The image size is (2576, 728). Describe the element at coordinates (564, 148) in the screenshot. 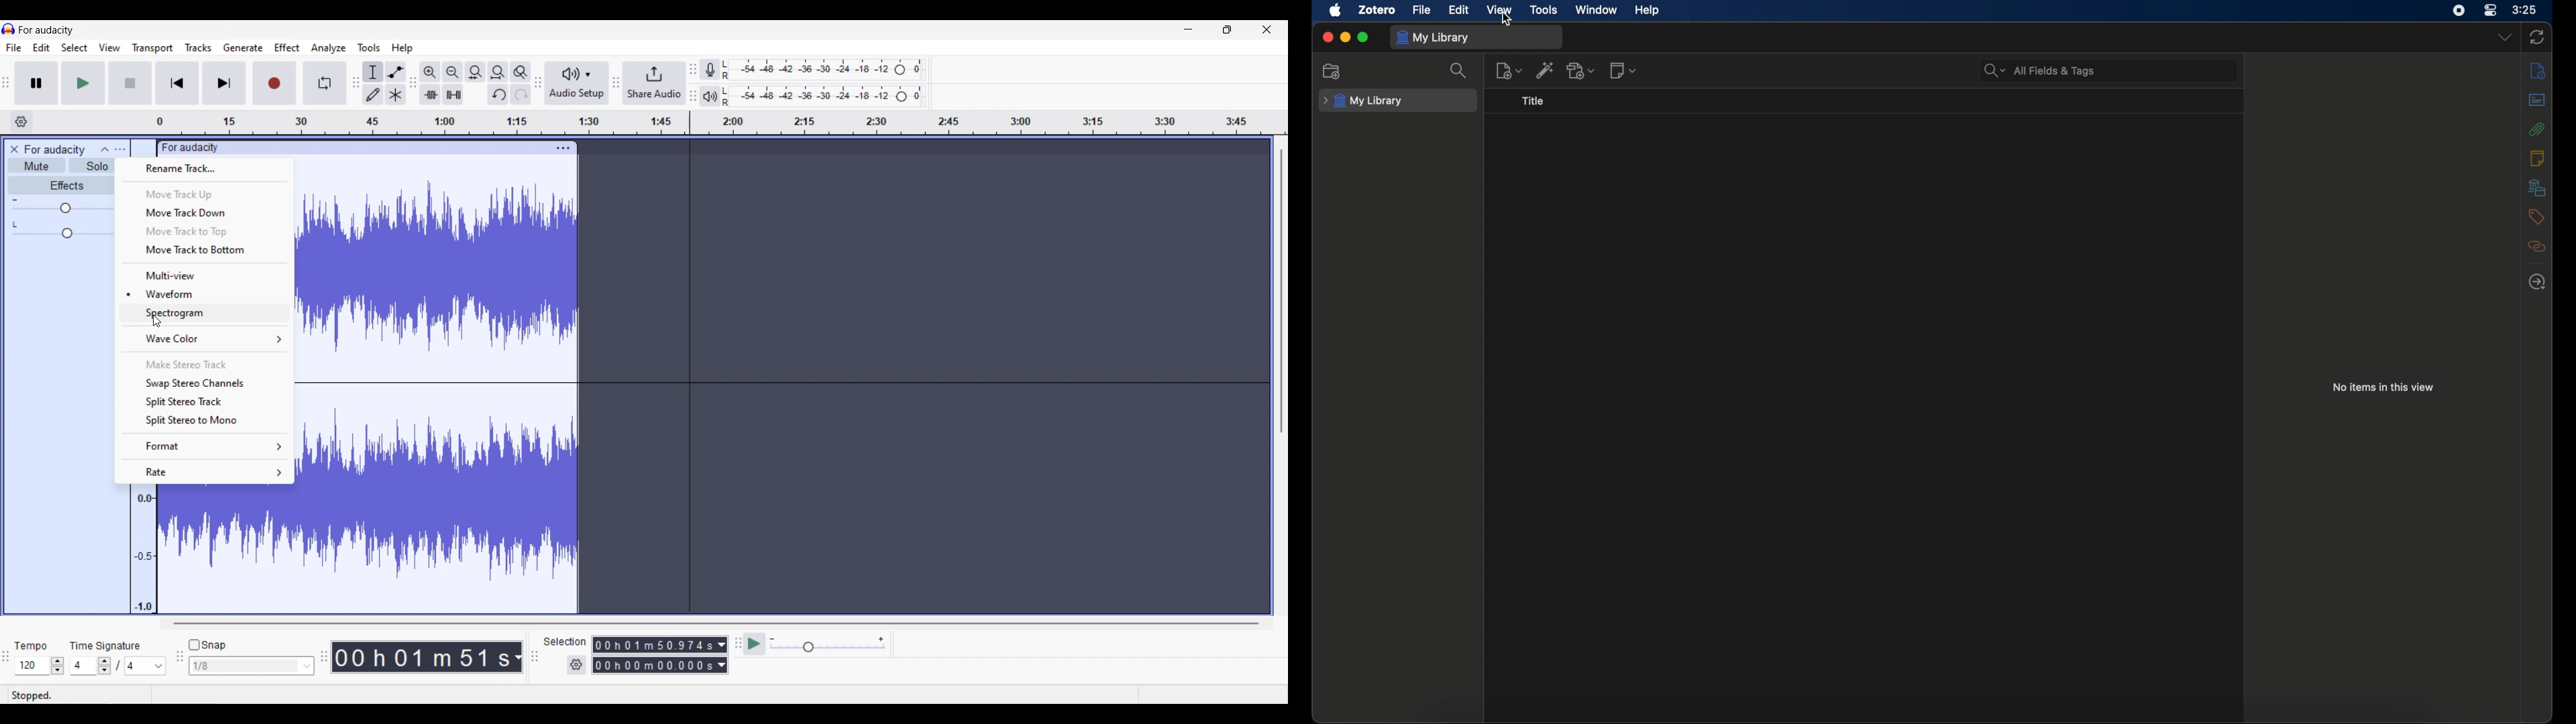

I see `Track settings` at that location.